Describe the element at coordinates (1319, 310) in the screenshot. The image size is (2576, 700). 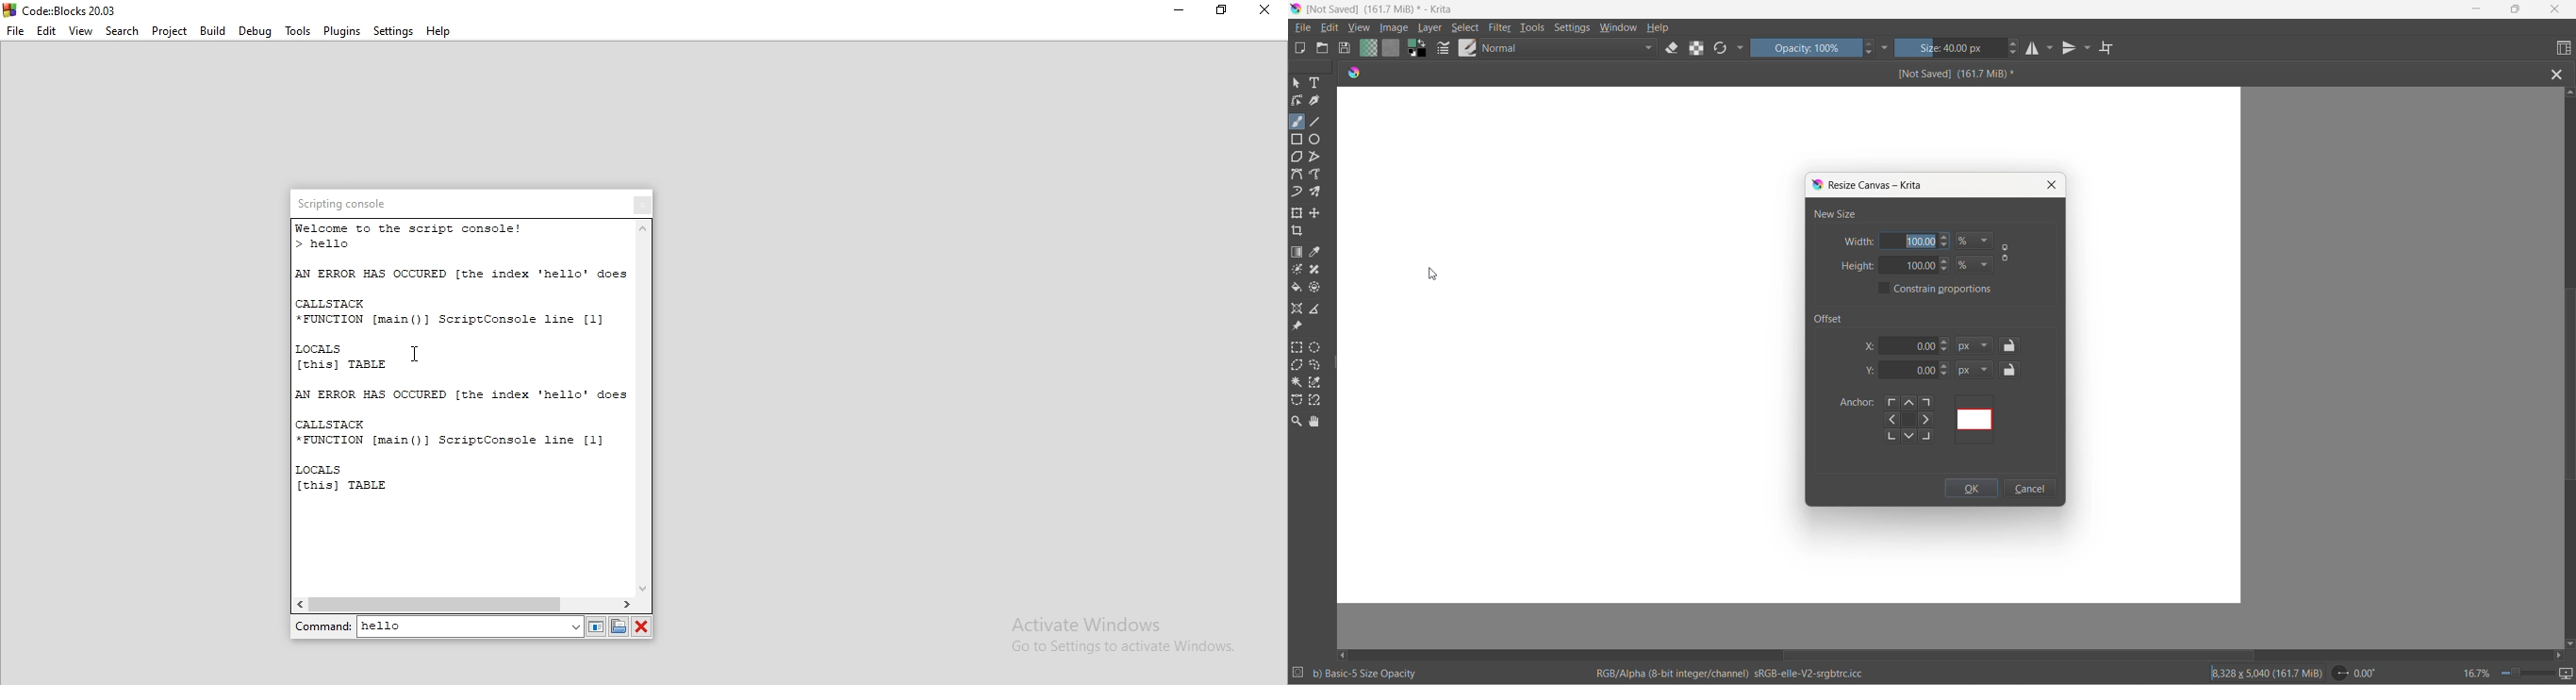
I see `measure the distance between two points` at that location.